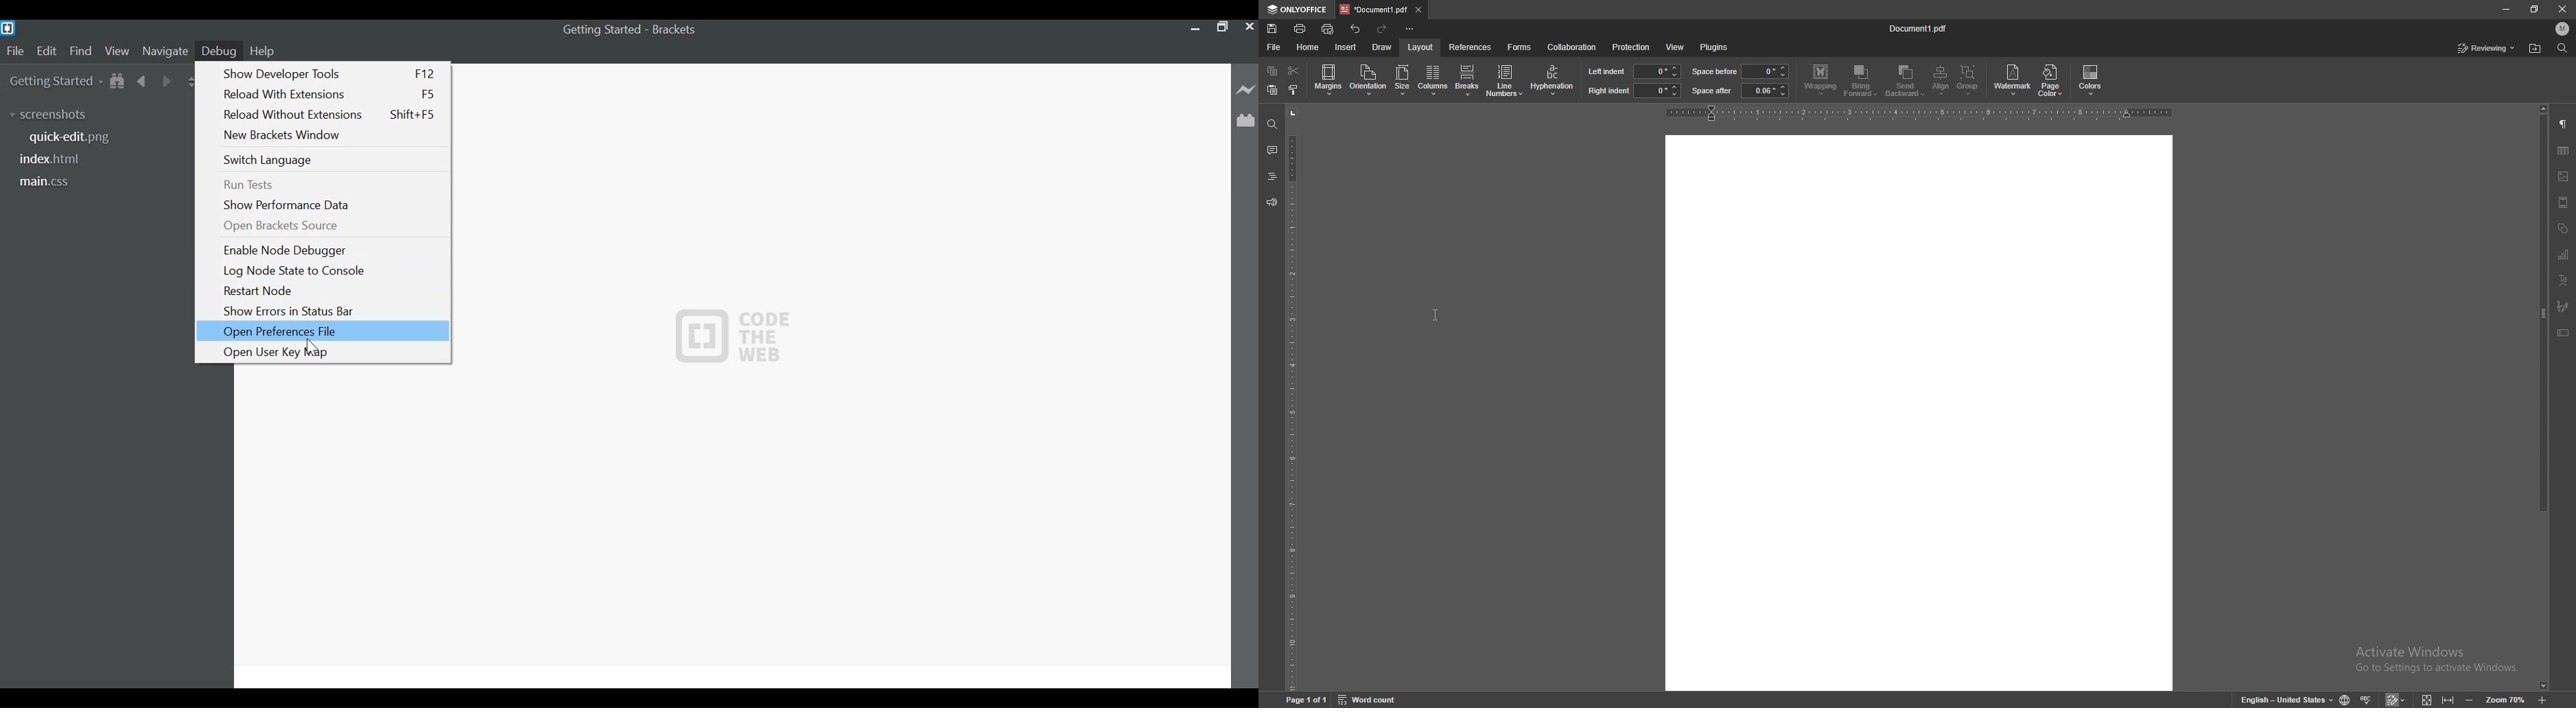  What do you see at coordinates (300, 271) in the screenshot?
I see `Log Node State to Console` at bounding box center [300, 271].